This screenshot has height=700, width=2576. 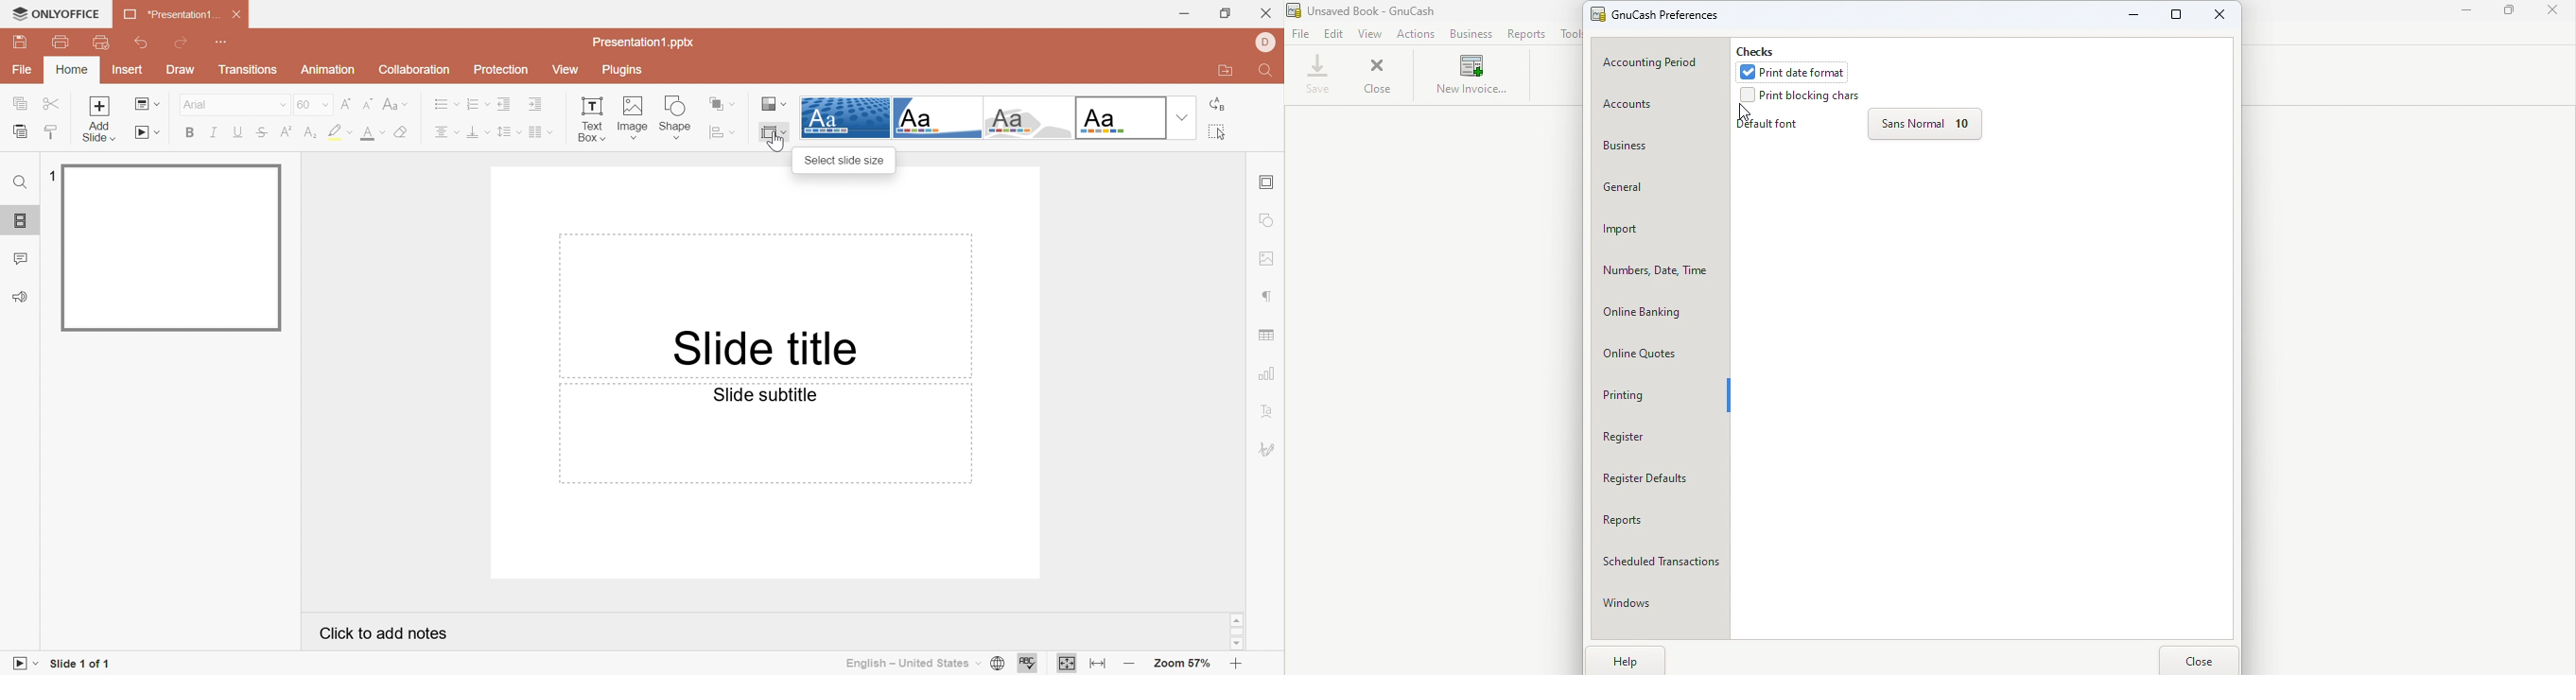 I want to click on Sans normal 10, so click(x=1924, y=122).